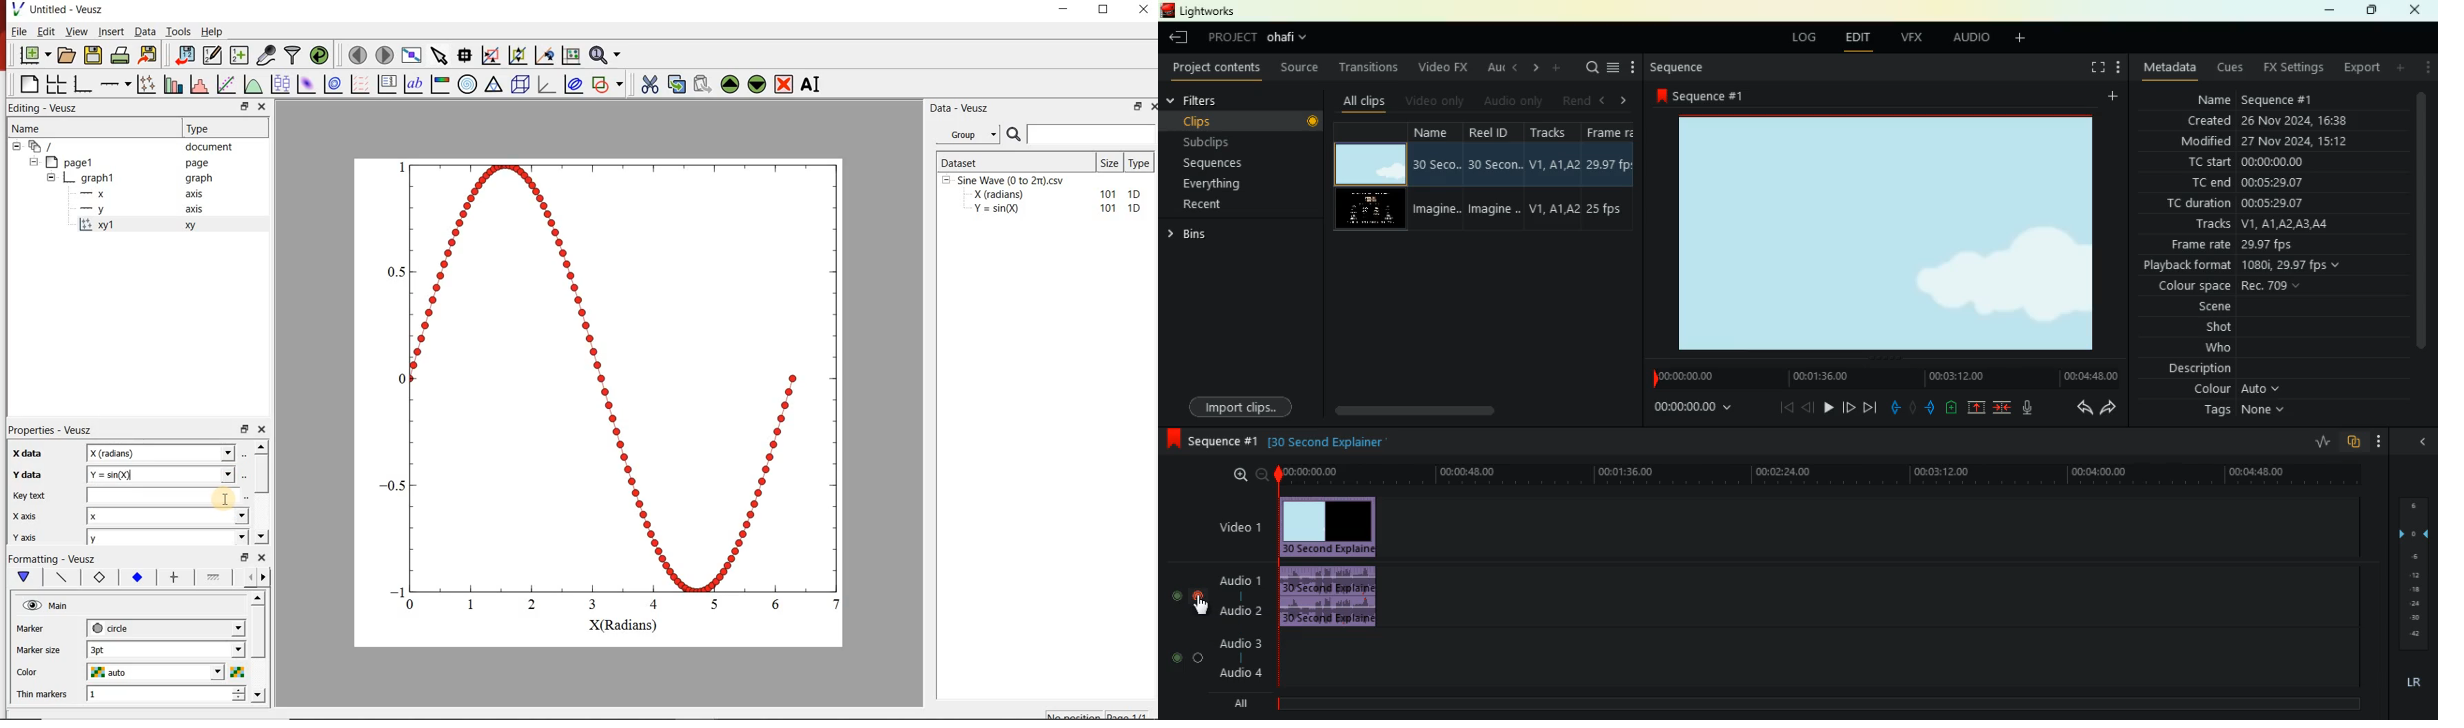 The width and height of the screenshot is (2464, 728). Describe the element at coordinates (213, 579) in the screenshot. I see `options` at that location.